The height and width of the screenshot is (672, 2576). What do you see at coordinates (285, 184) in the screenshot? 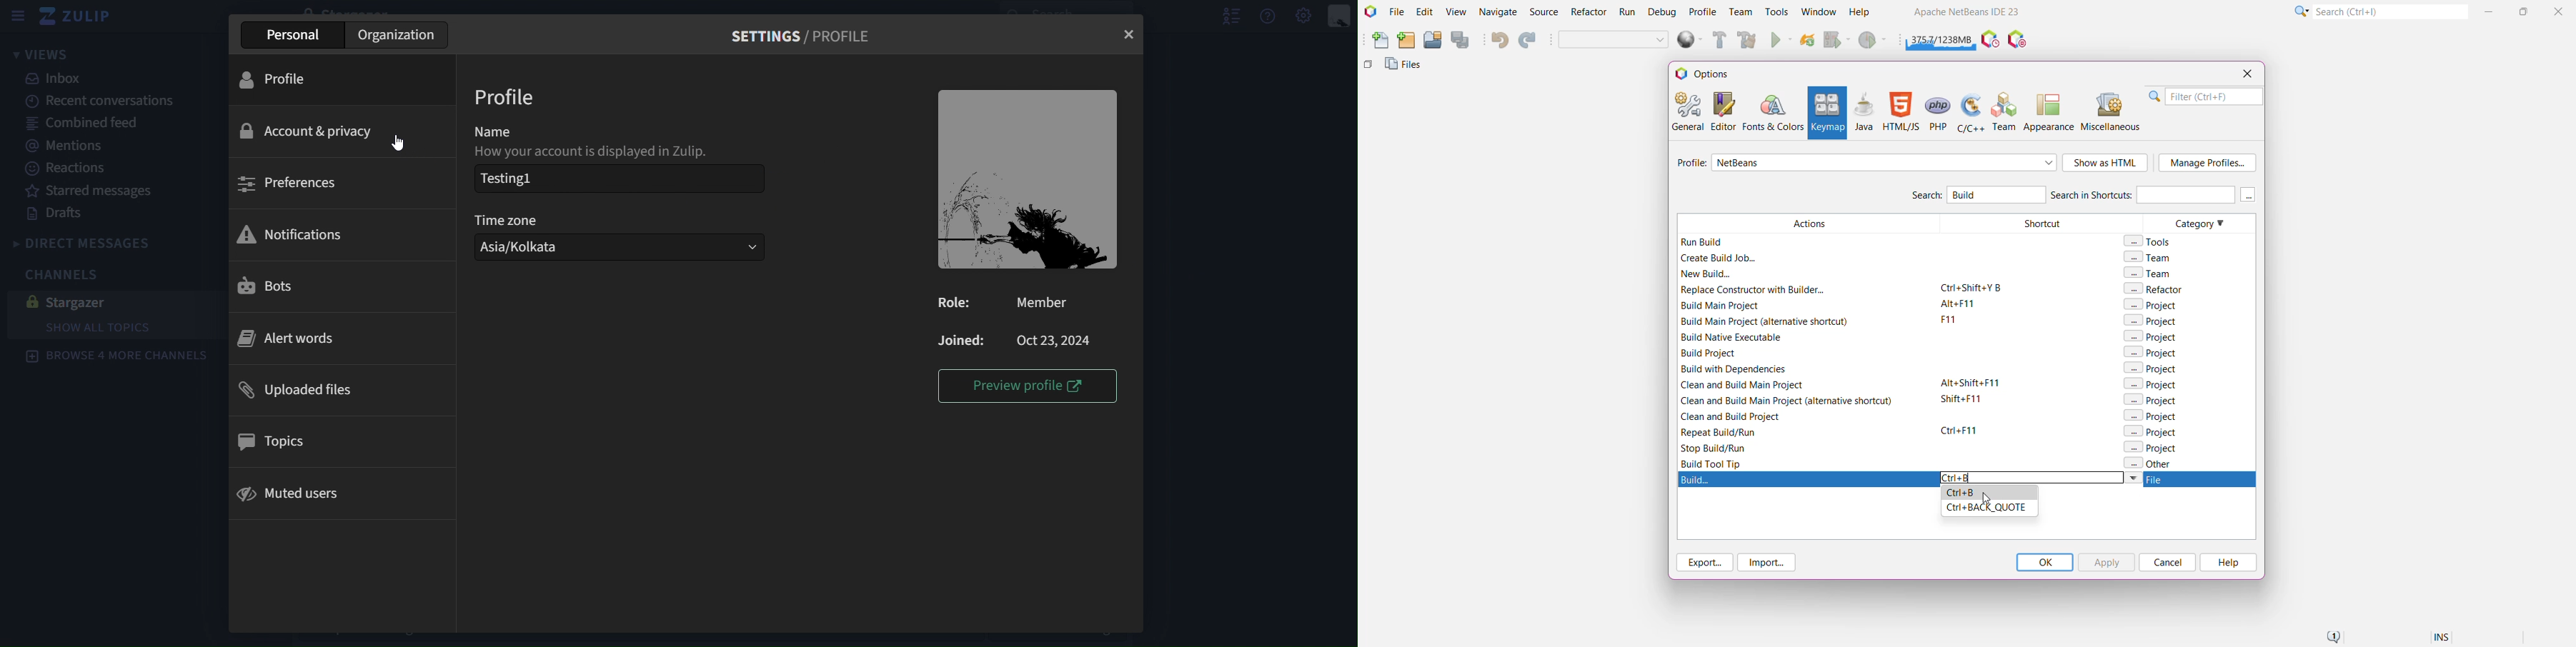
I see `preferences` at bounding box center [285, 184].